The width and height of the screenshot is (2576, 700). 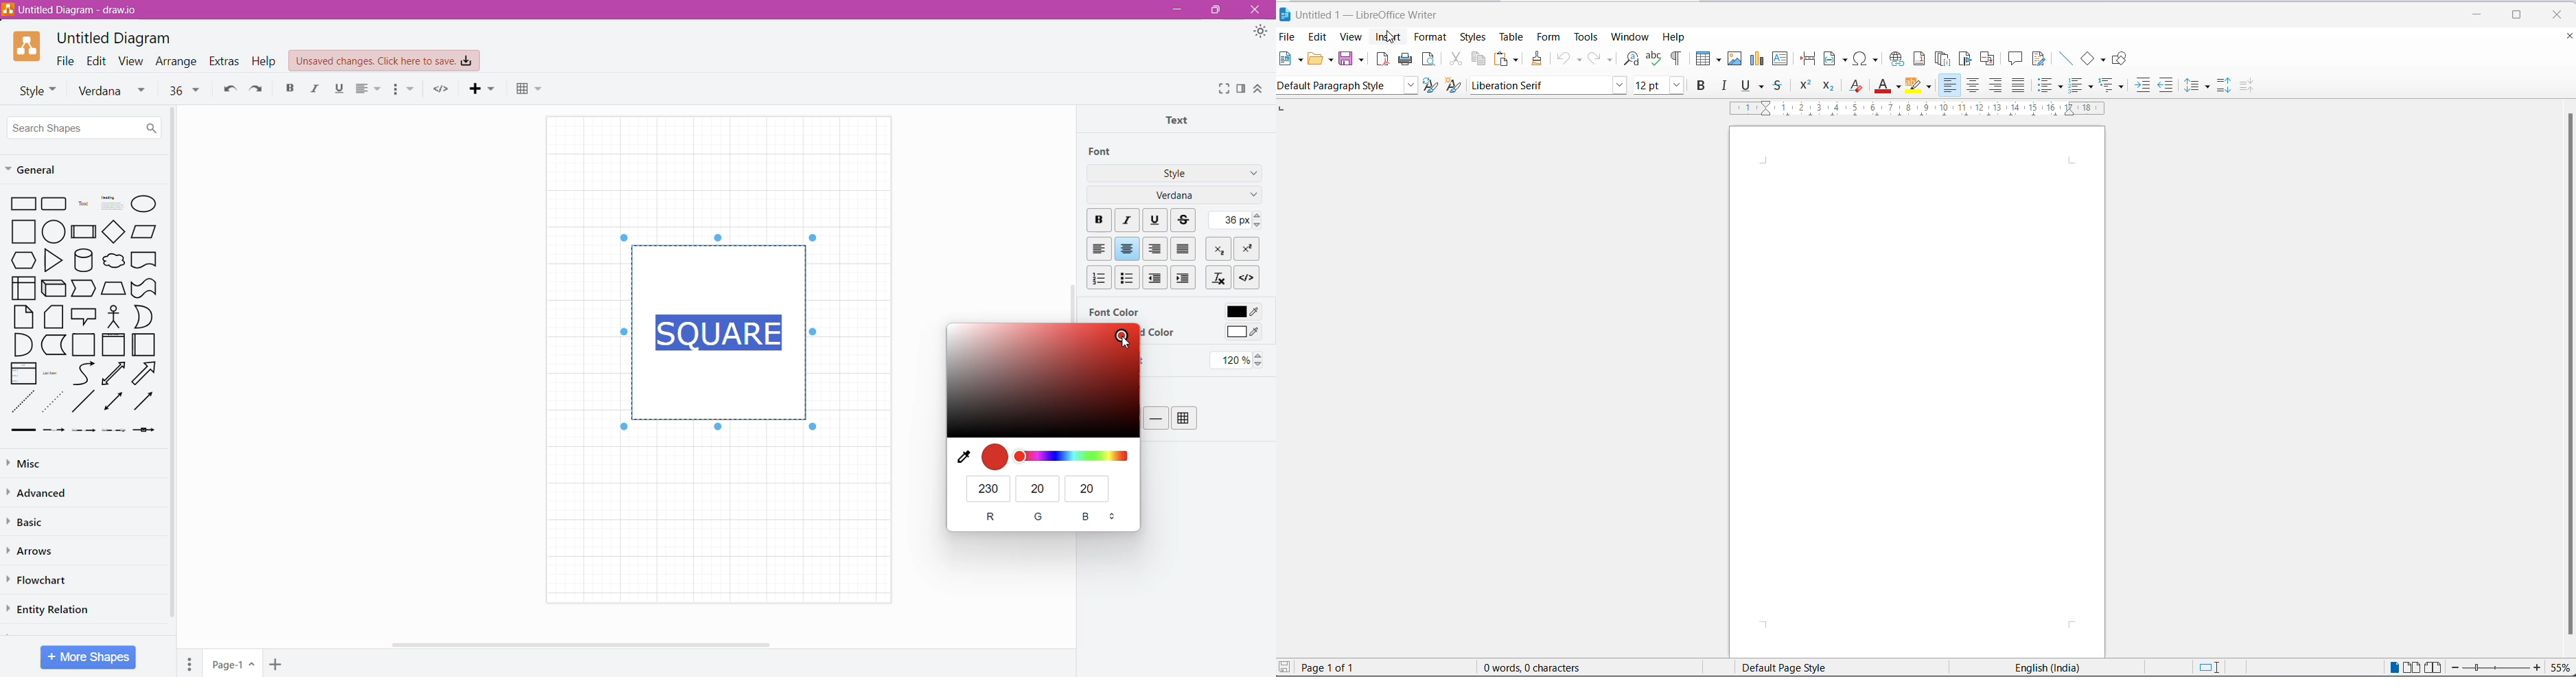 What do you see at coordinates (33, 89) in the screenshot?
I see `Font style` at bounding box center [33, 89].